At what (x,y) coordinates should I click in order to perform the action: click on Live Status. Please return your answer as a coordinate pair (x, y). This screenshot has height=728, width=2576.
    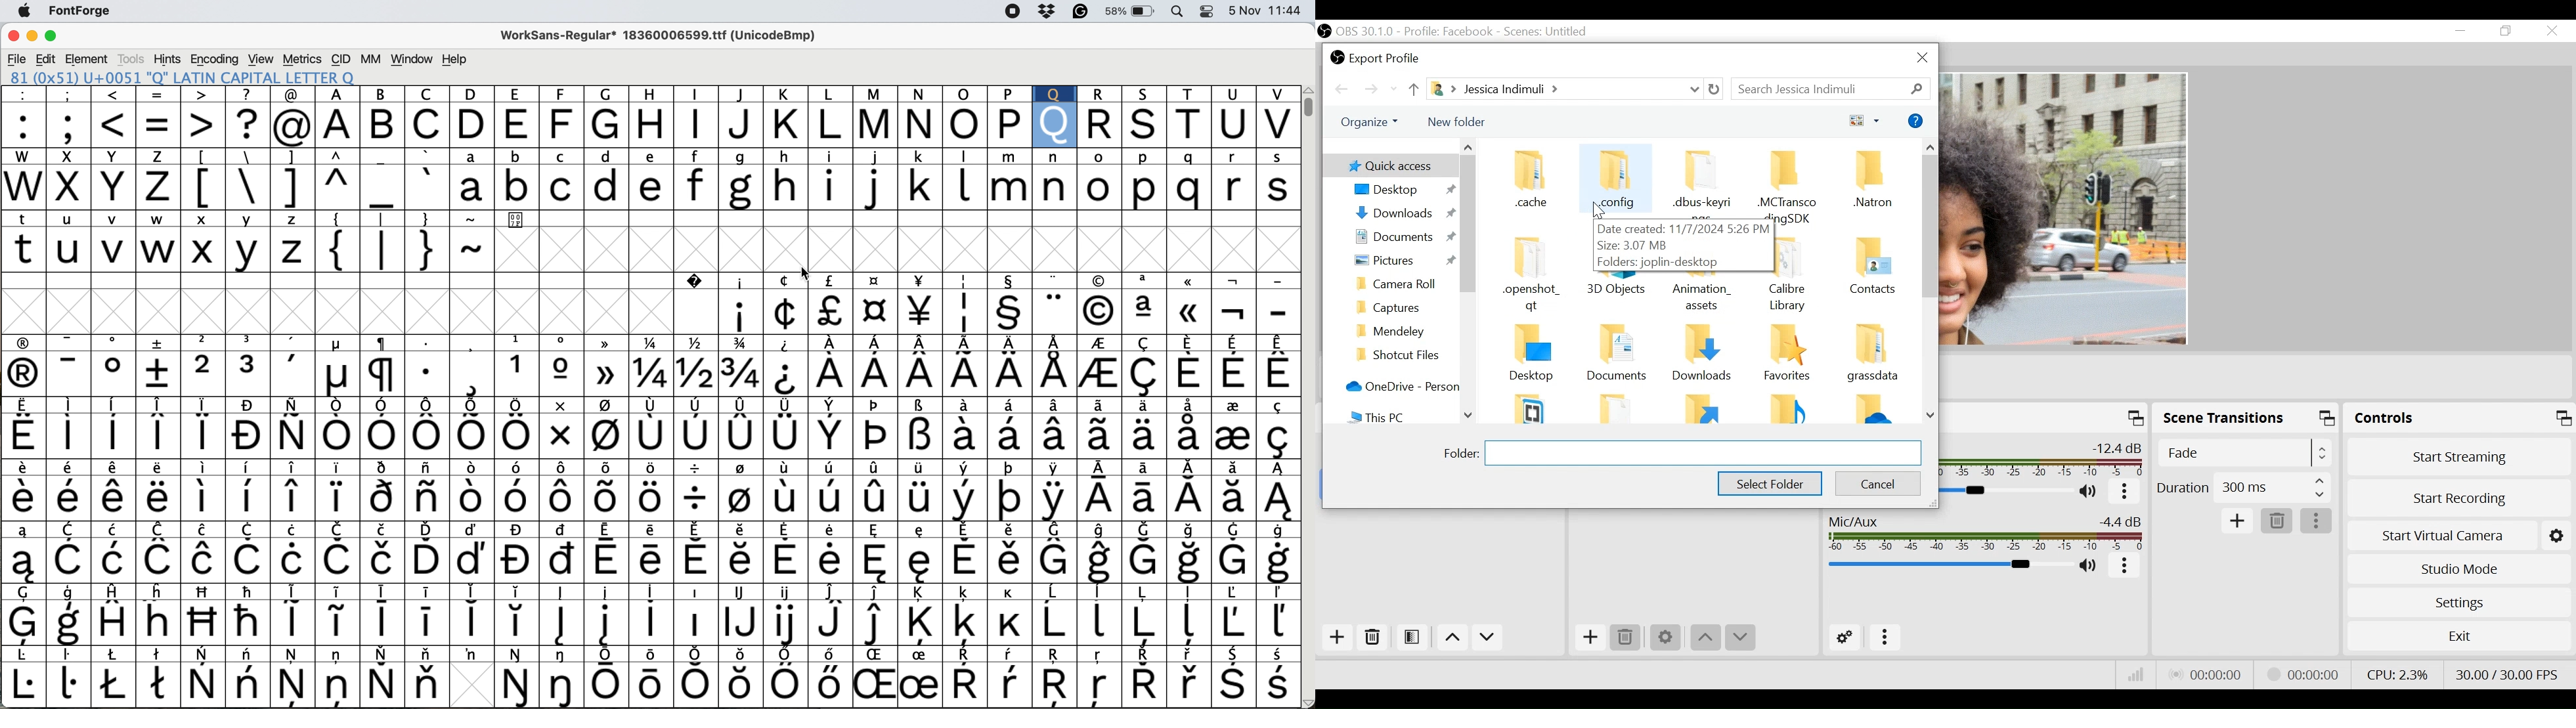
    Looking at the image, I should click on (2209, 676).